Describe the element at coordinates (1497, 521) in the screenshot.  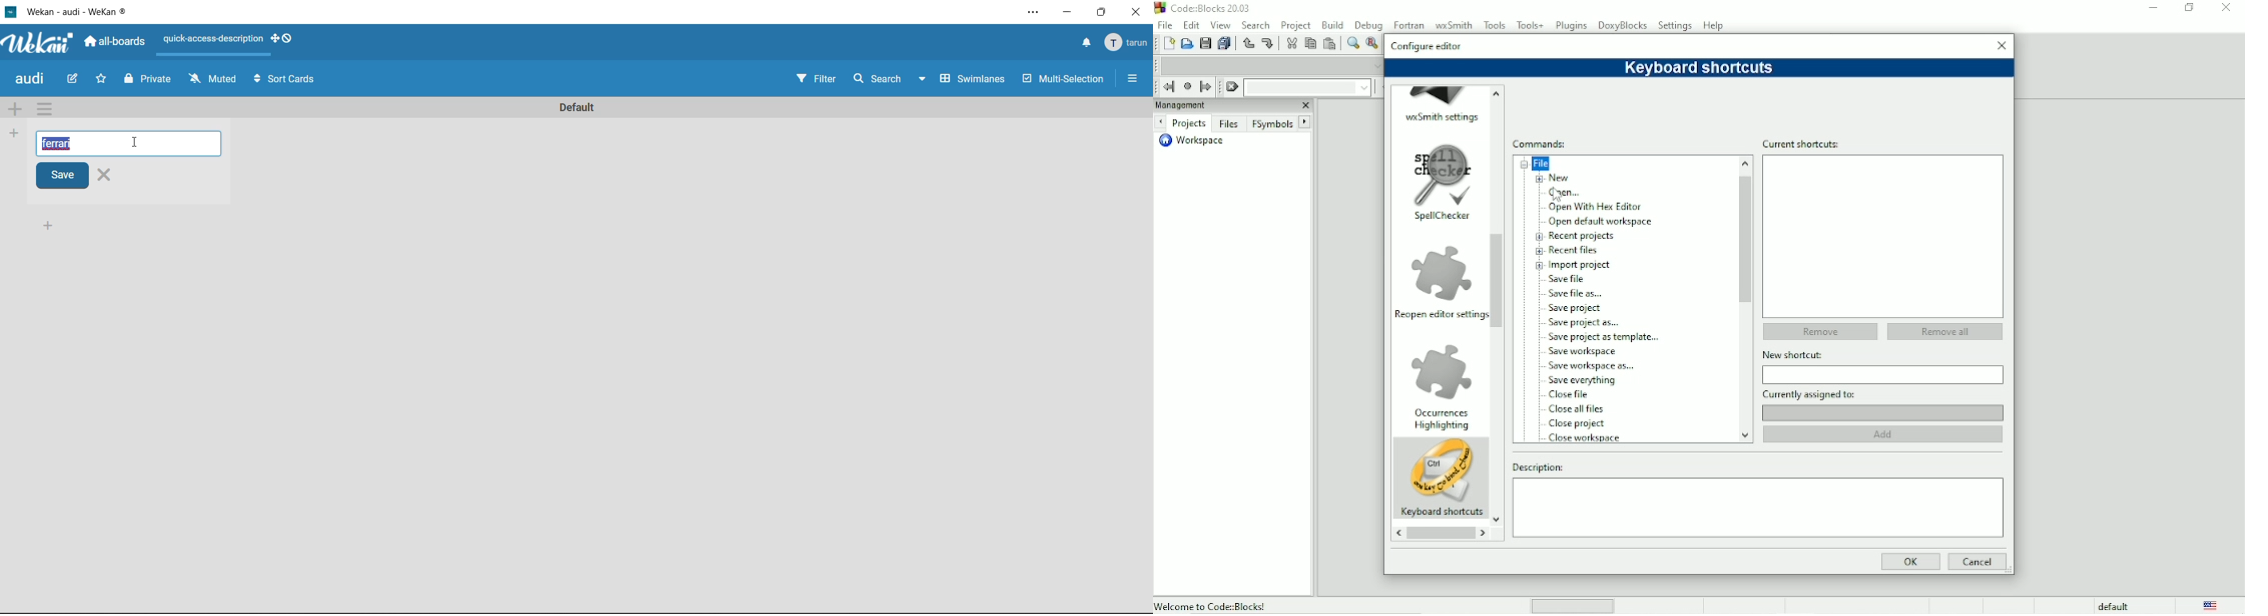
I see `Down` at that location.